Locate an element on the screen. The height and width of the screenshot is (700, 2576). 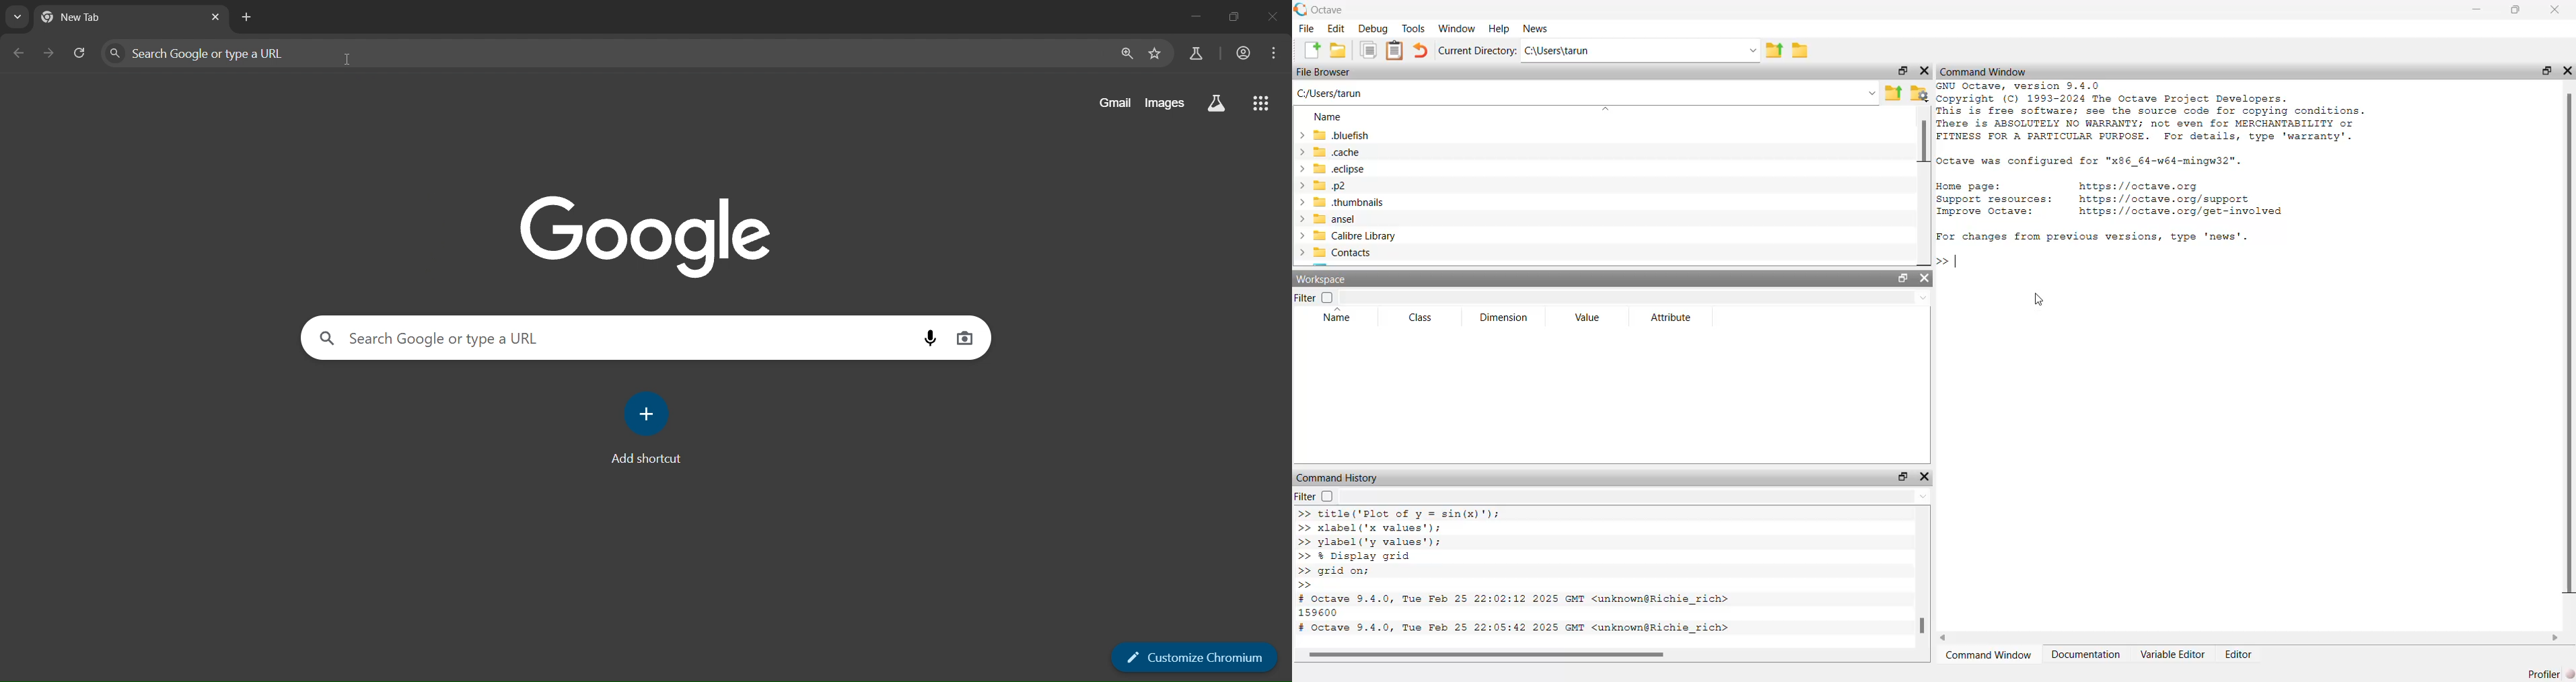
File is located at coordinates (1307, 28).